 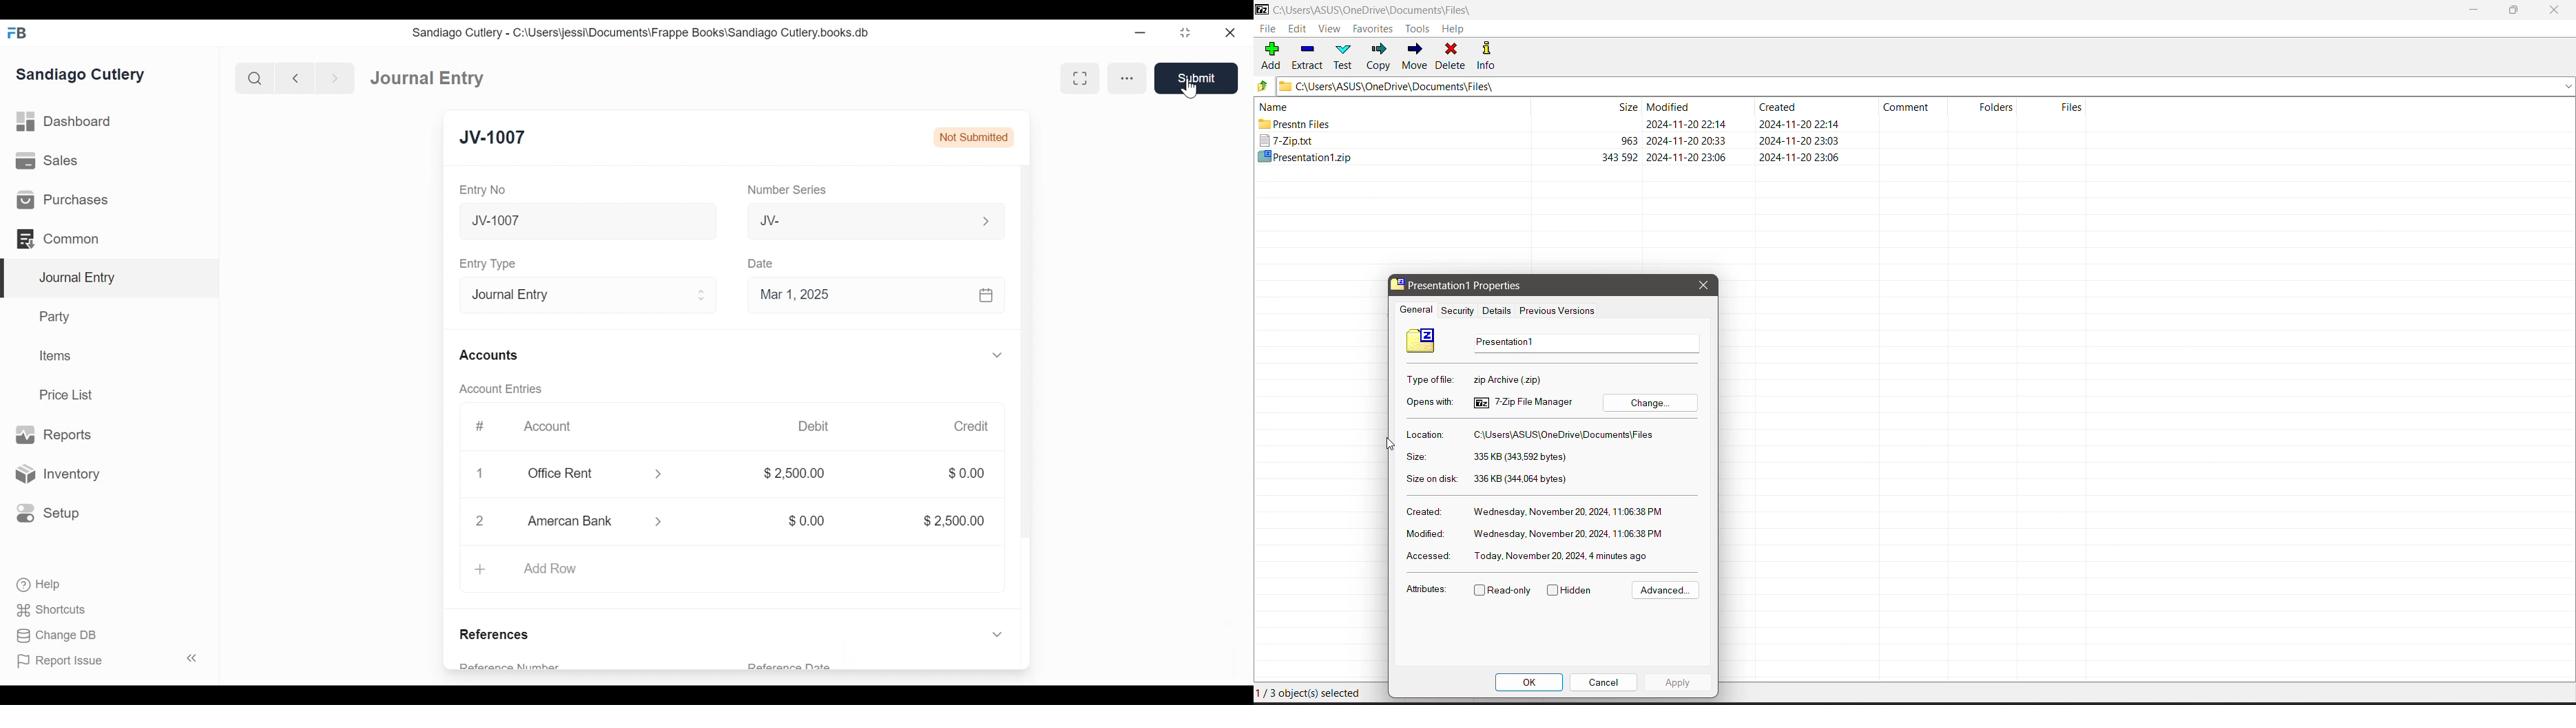 What do you see at coordinates (189, 658) in the screenshot?
I see `collapse sidebar` at bounding box center [189, 658].